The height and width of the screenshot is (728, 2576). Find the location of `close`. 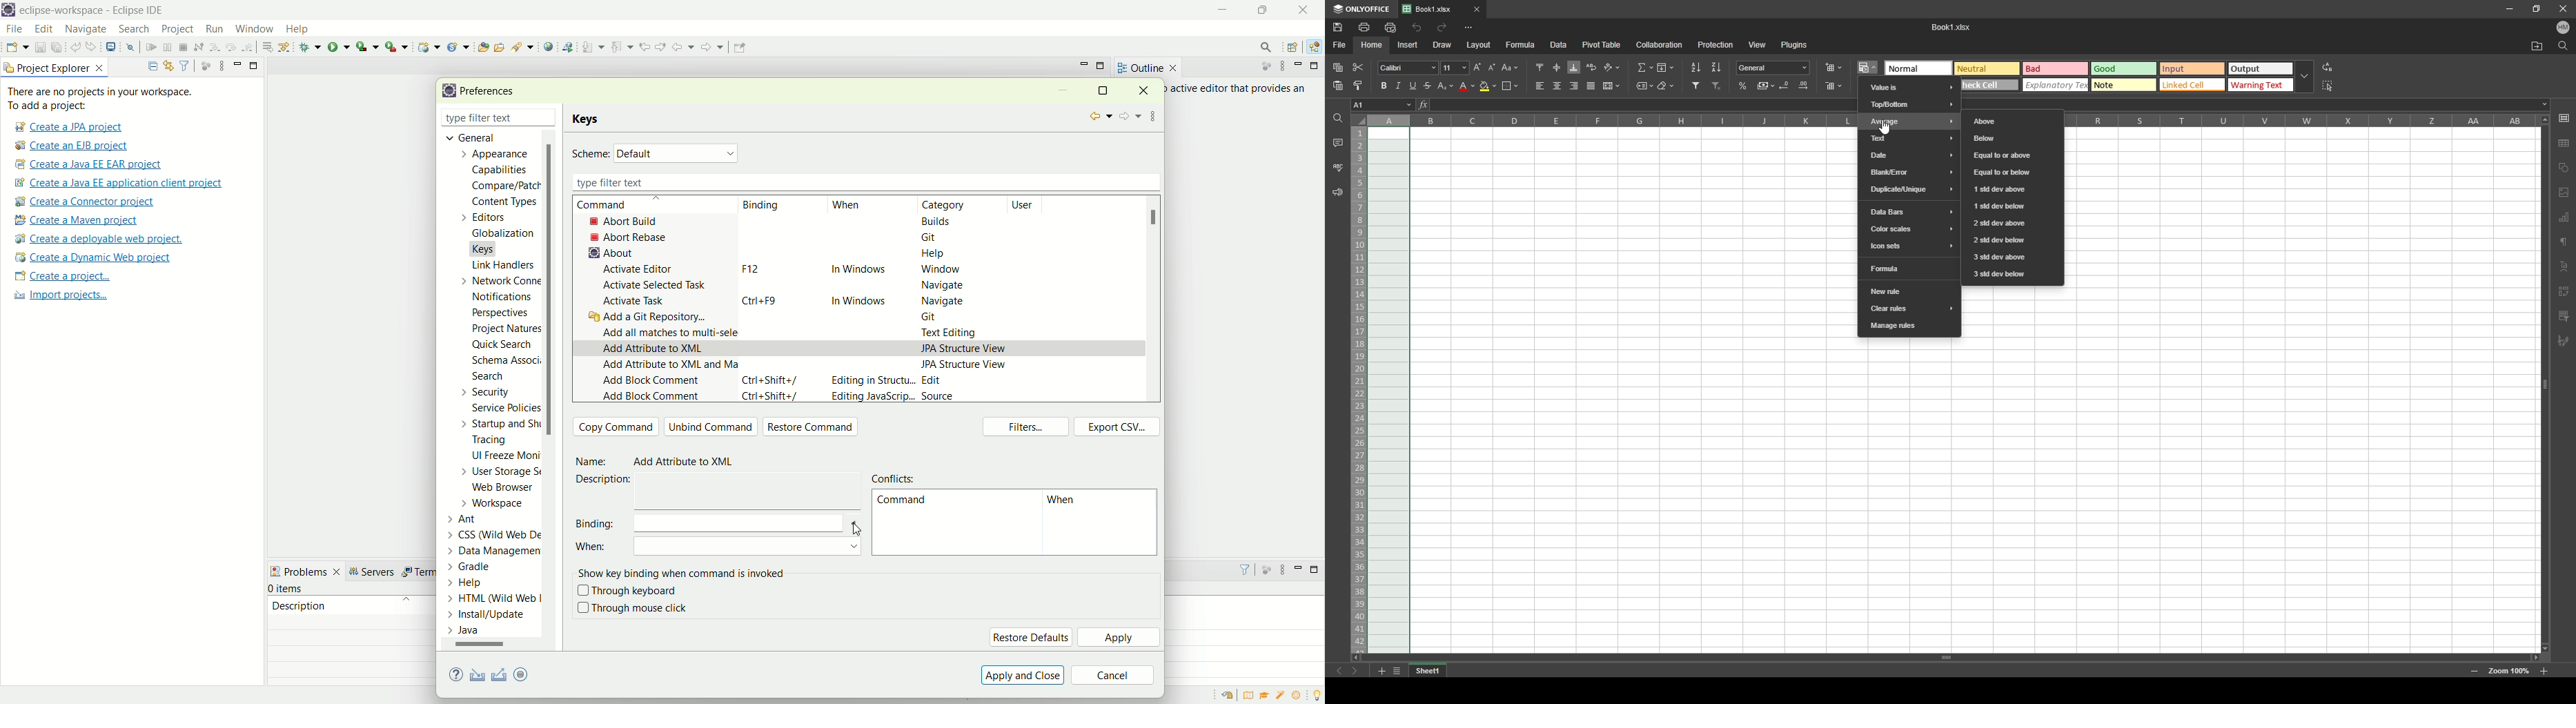

close is located at coordinates (2563, 9).